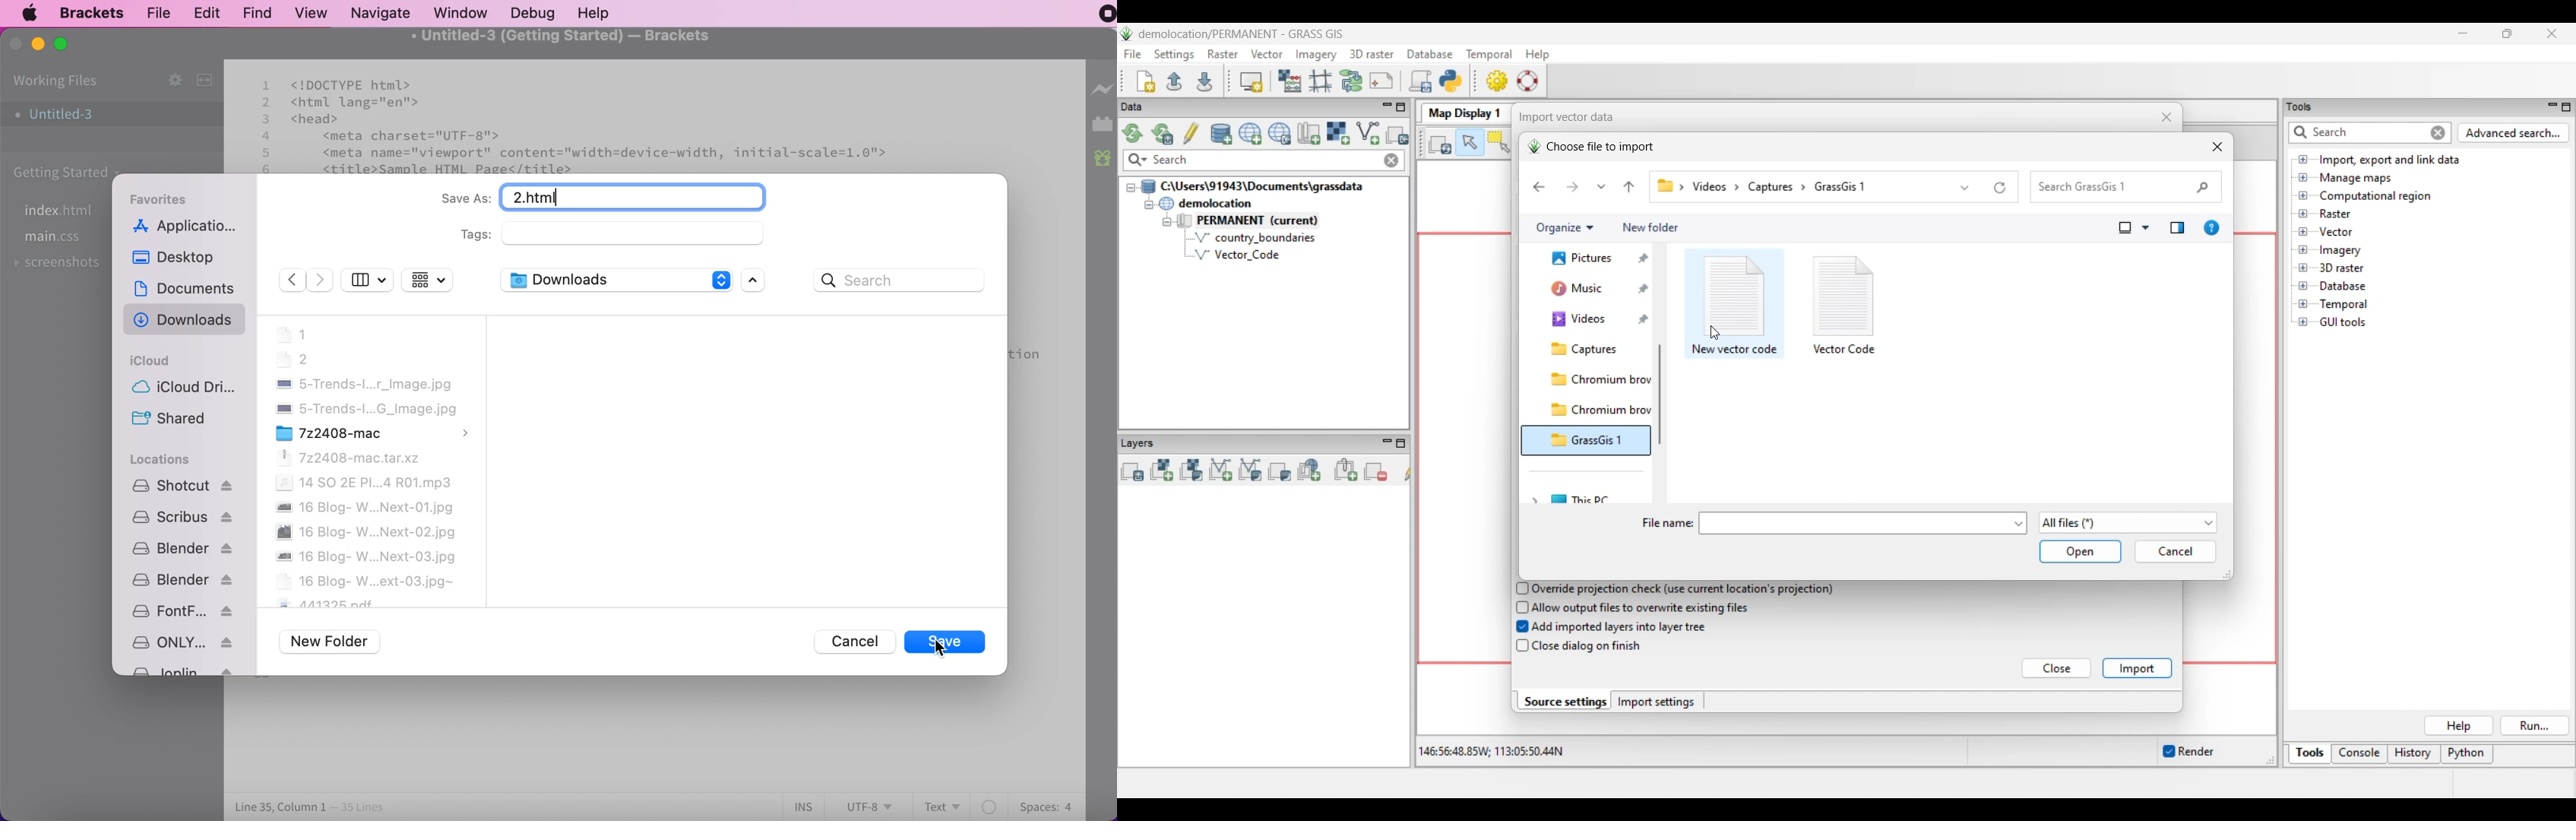 The width and height of the screenshot is (2576, 840). What do you see at coordinates (161, 200) in the screenshot?
I see `favorites` at bounding box center [161, 200].